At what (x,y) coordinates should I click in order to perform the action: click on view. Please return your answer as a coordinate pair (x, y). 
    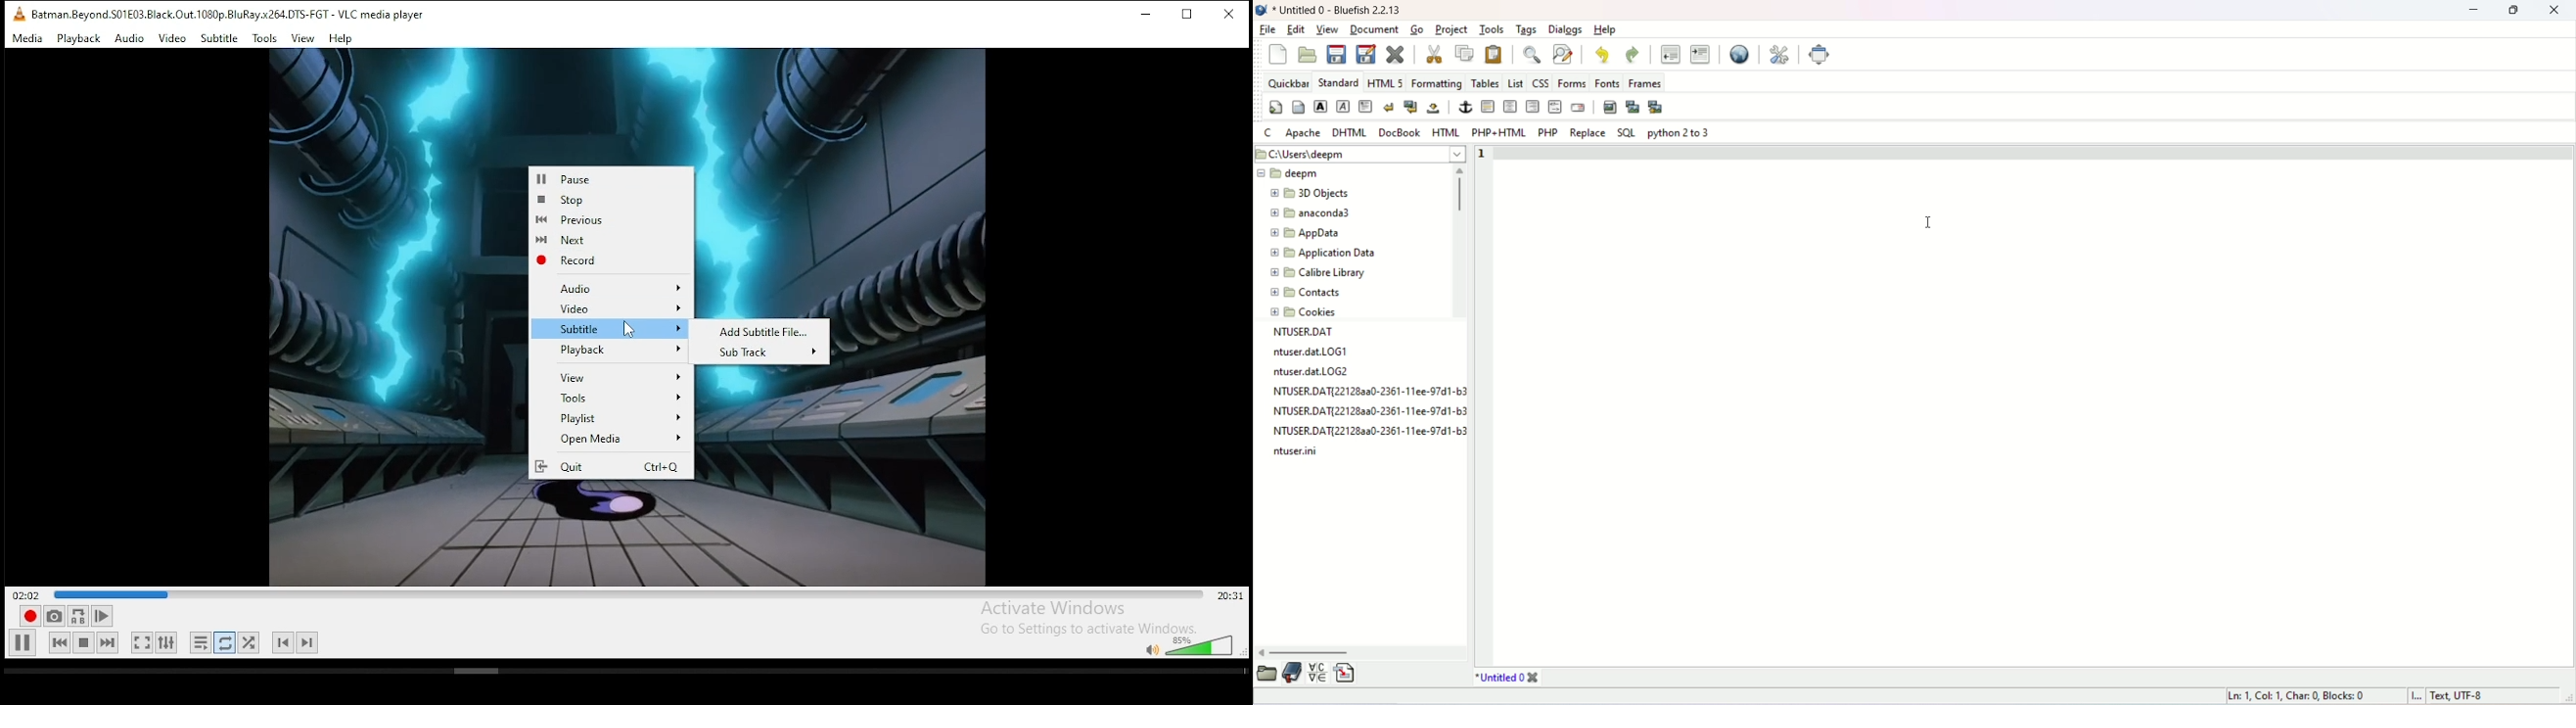
    Looking at the image, I should click on (1328, 30).